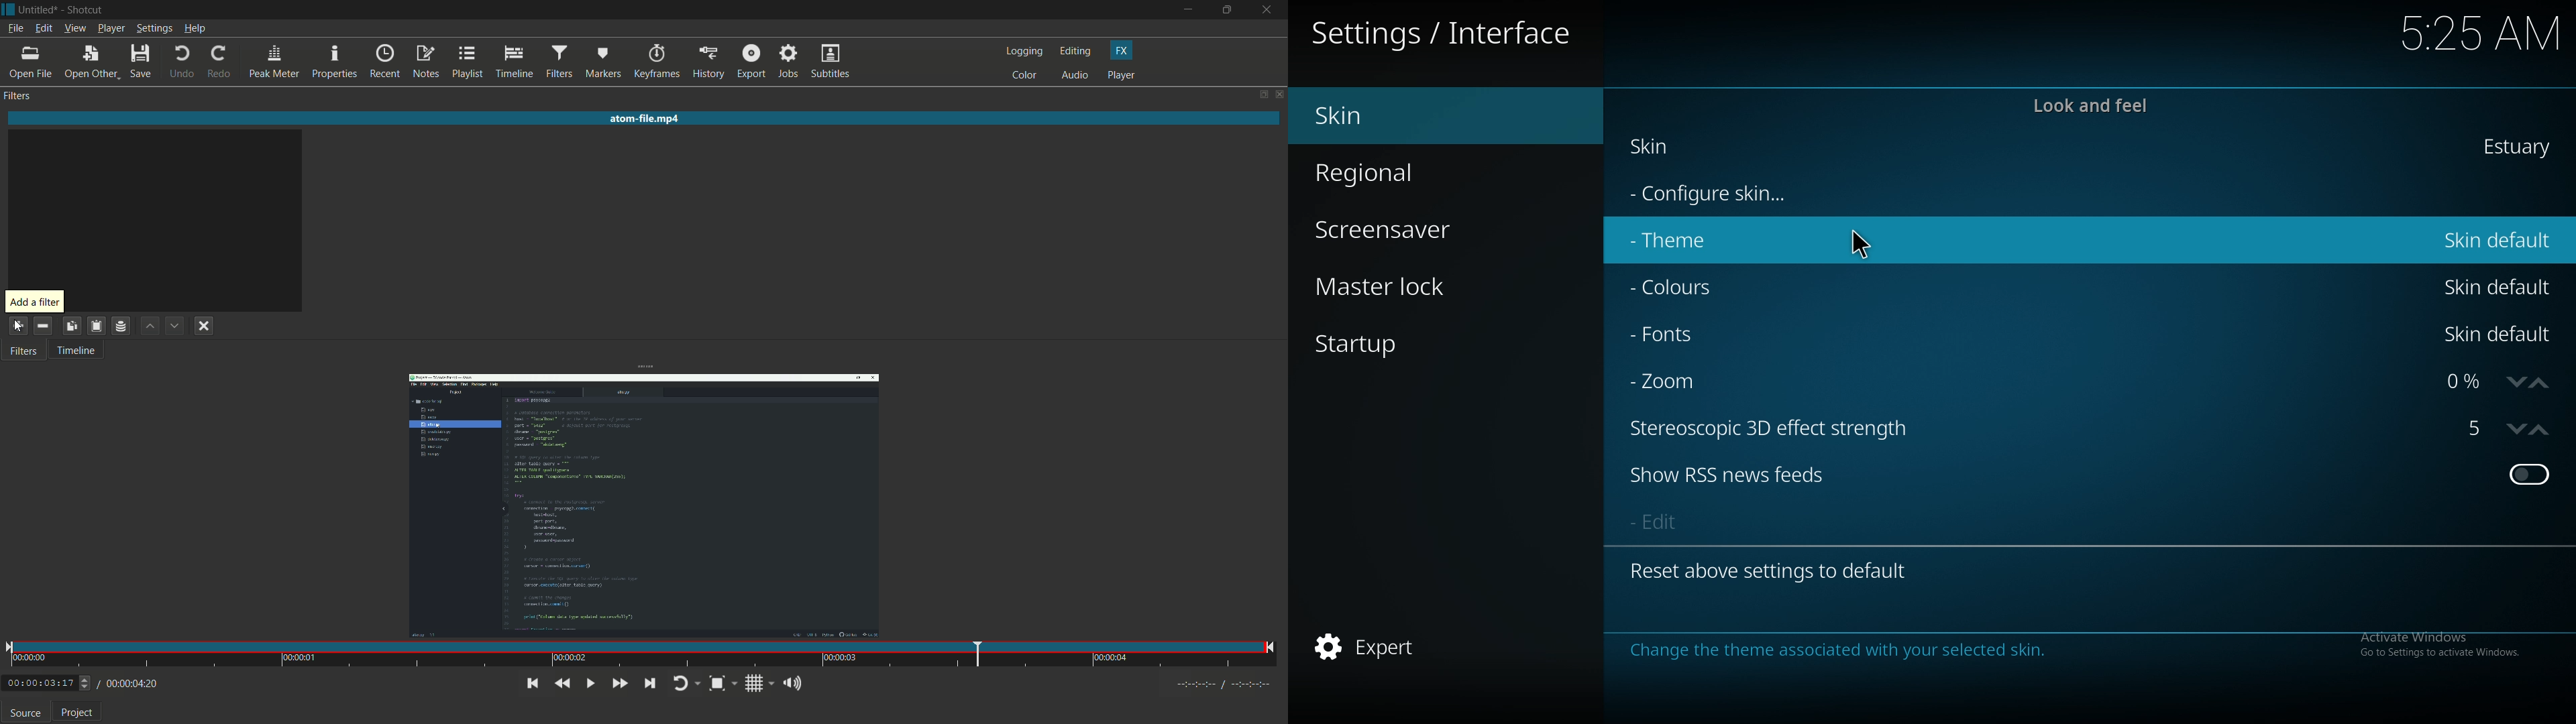 The width and height of the screenshot is (2576, 728). What do you see at coordinates (833, 62) in the screenshot?
I see `subtitles` at bounding box center [833, 62].